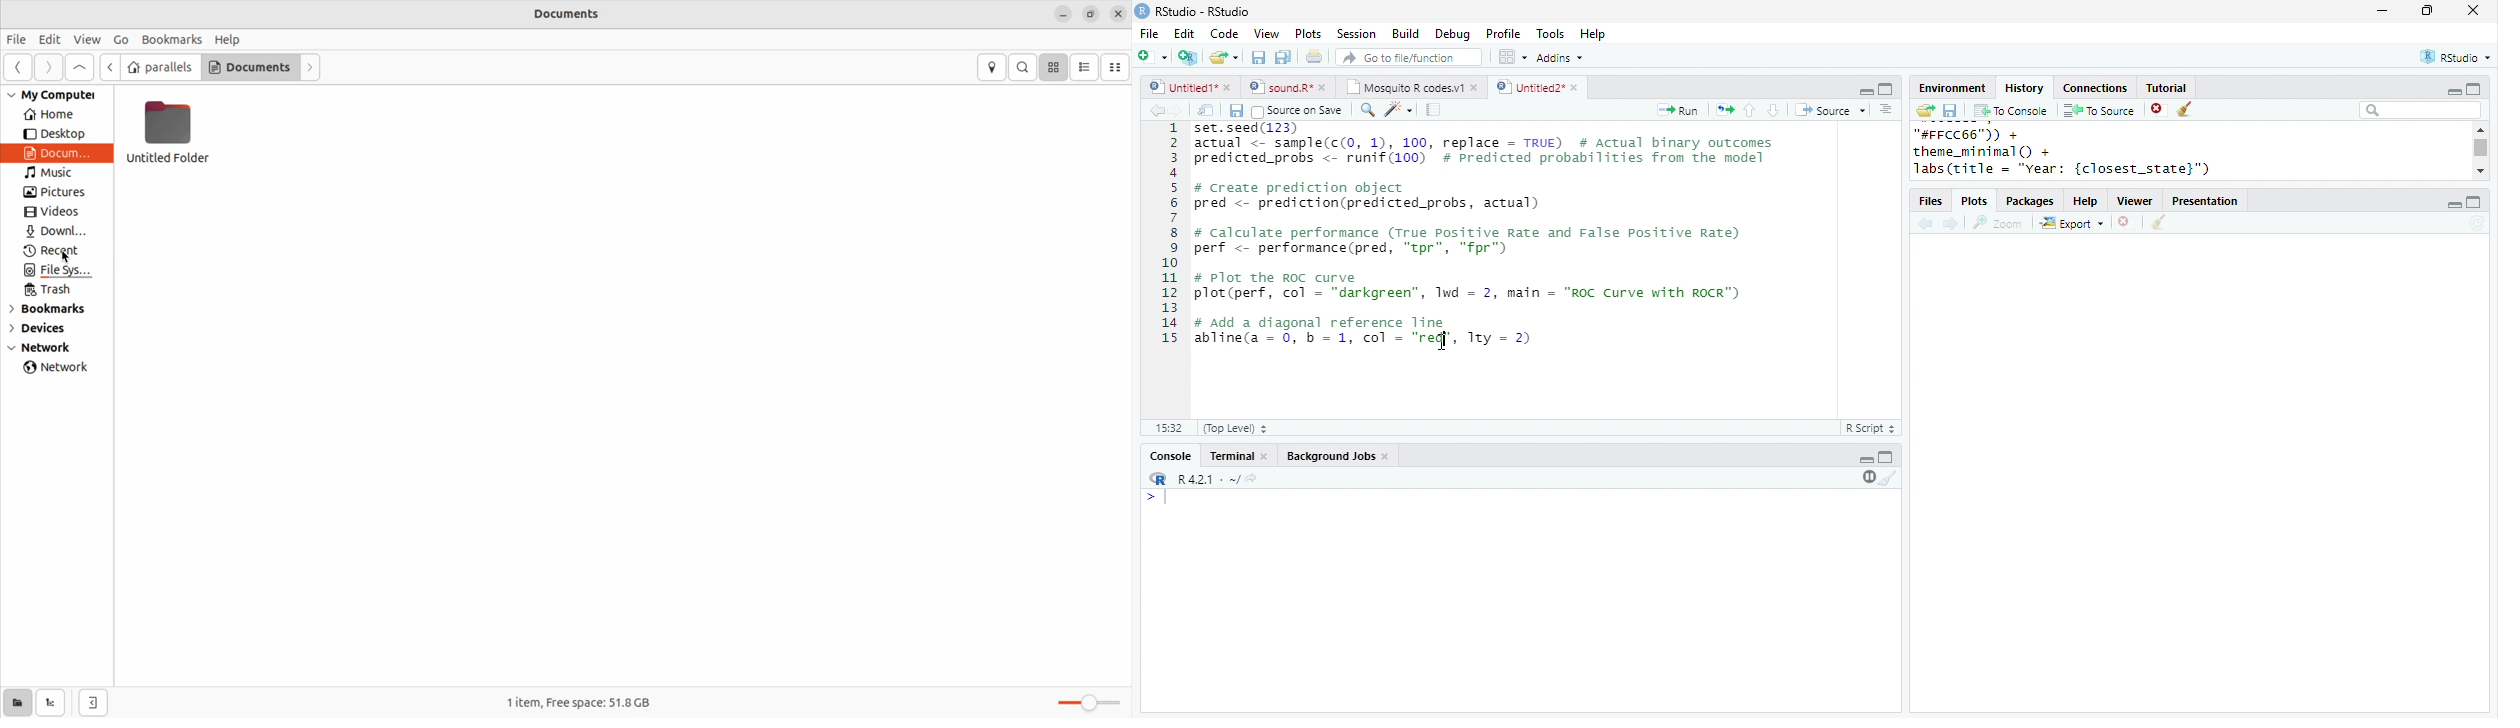 This screenshot has width=2520, height=728. What do you see at coordinates (1176, 110) in the screenshot?
I see `forward` at bounding box center [1176, 110].